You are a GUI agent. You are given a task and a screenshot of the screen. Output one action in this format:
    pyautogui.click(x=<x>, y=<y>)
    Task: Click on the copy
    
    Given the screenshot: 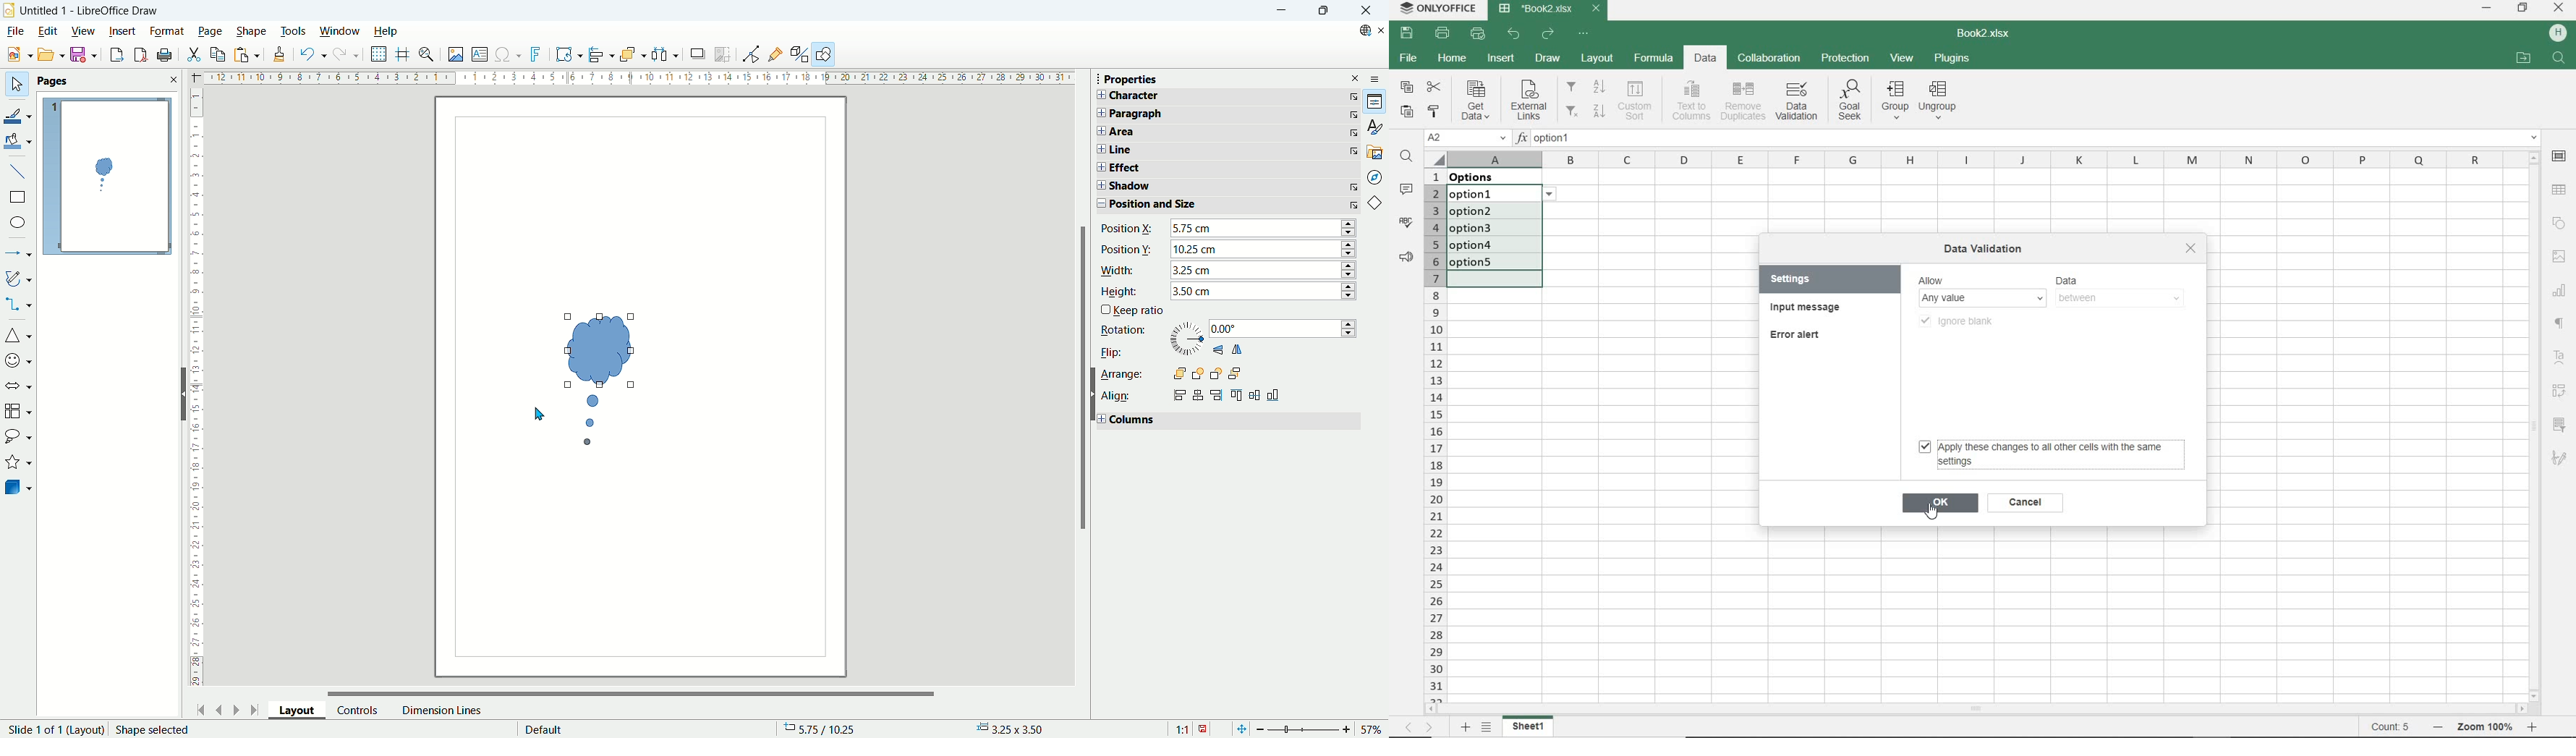 What is the action you would take?
    pyautogui.click(x=218, y=54)
    